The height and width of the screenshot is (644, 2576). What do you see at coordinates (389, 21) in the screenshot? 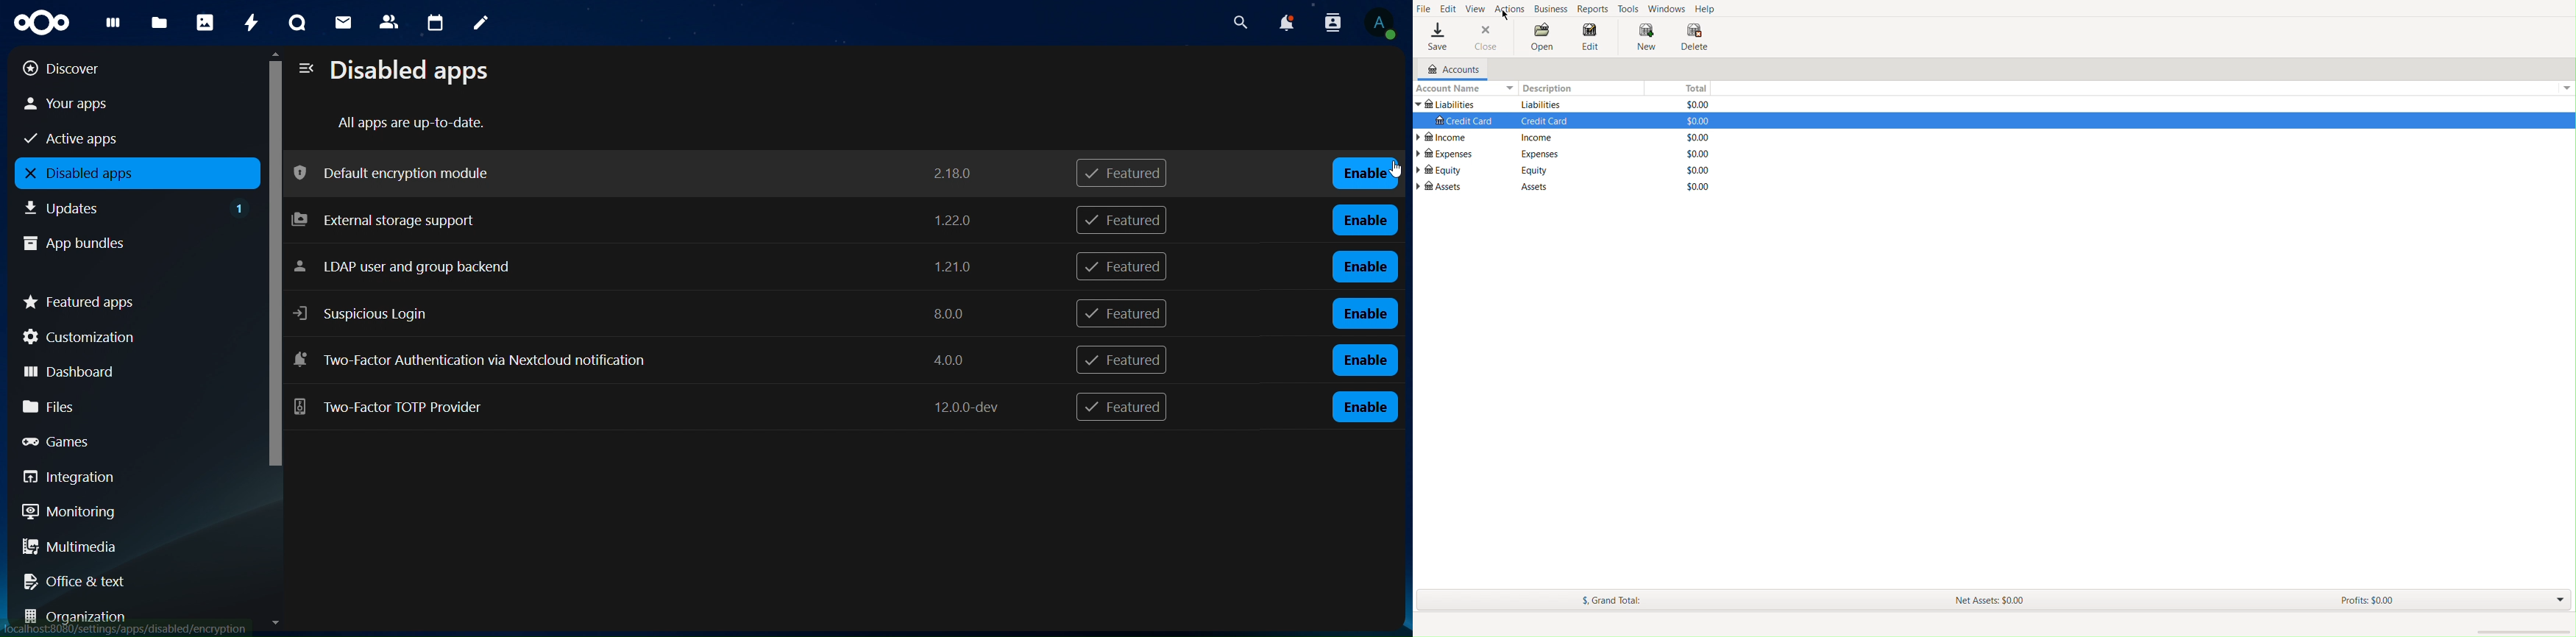
I see `contact` at bounding box center [389, 21].